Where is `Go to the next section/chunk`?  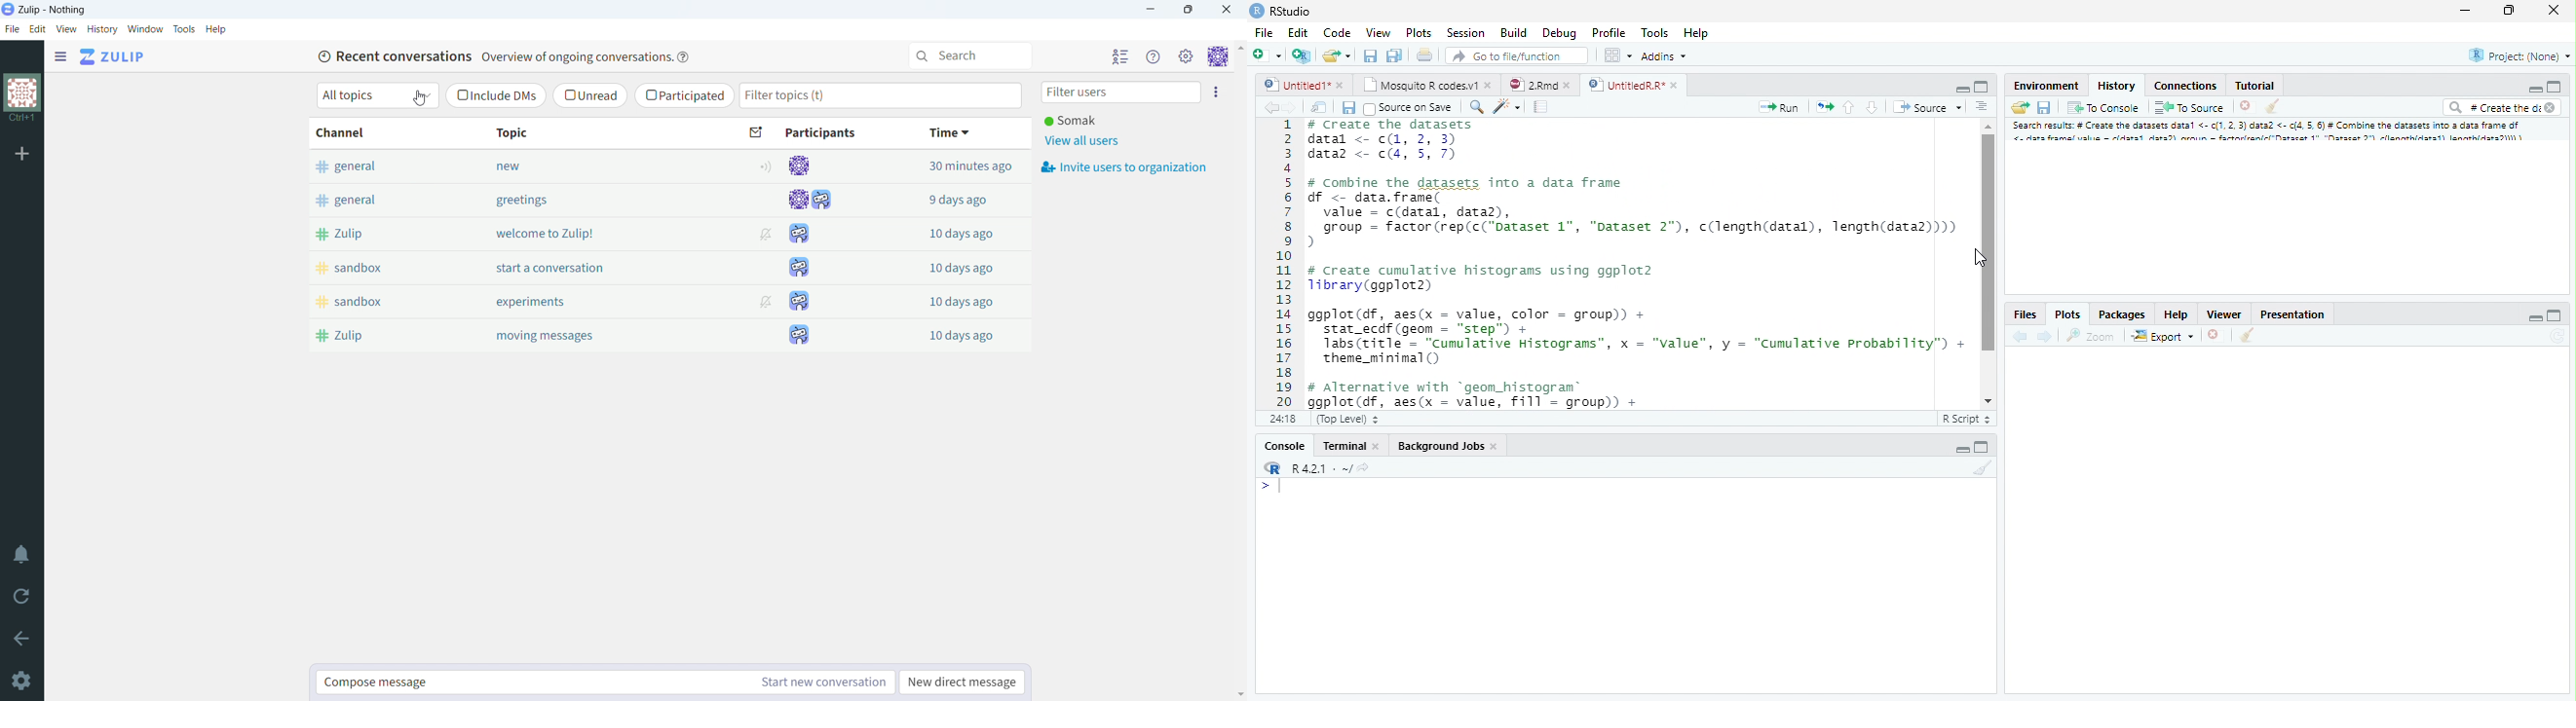
Go to the next section/chunk is located at coordinates (1872, 108).